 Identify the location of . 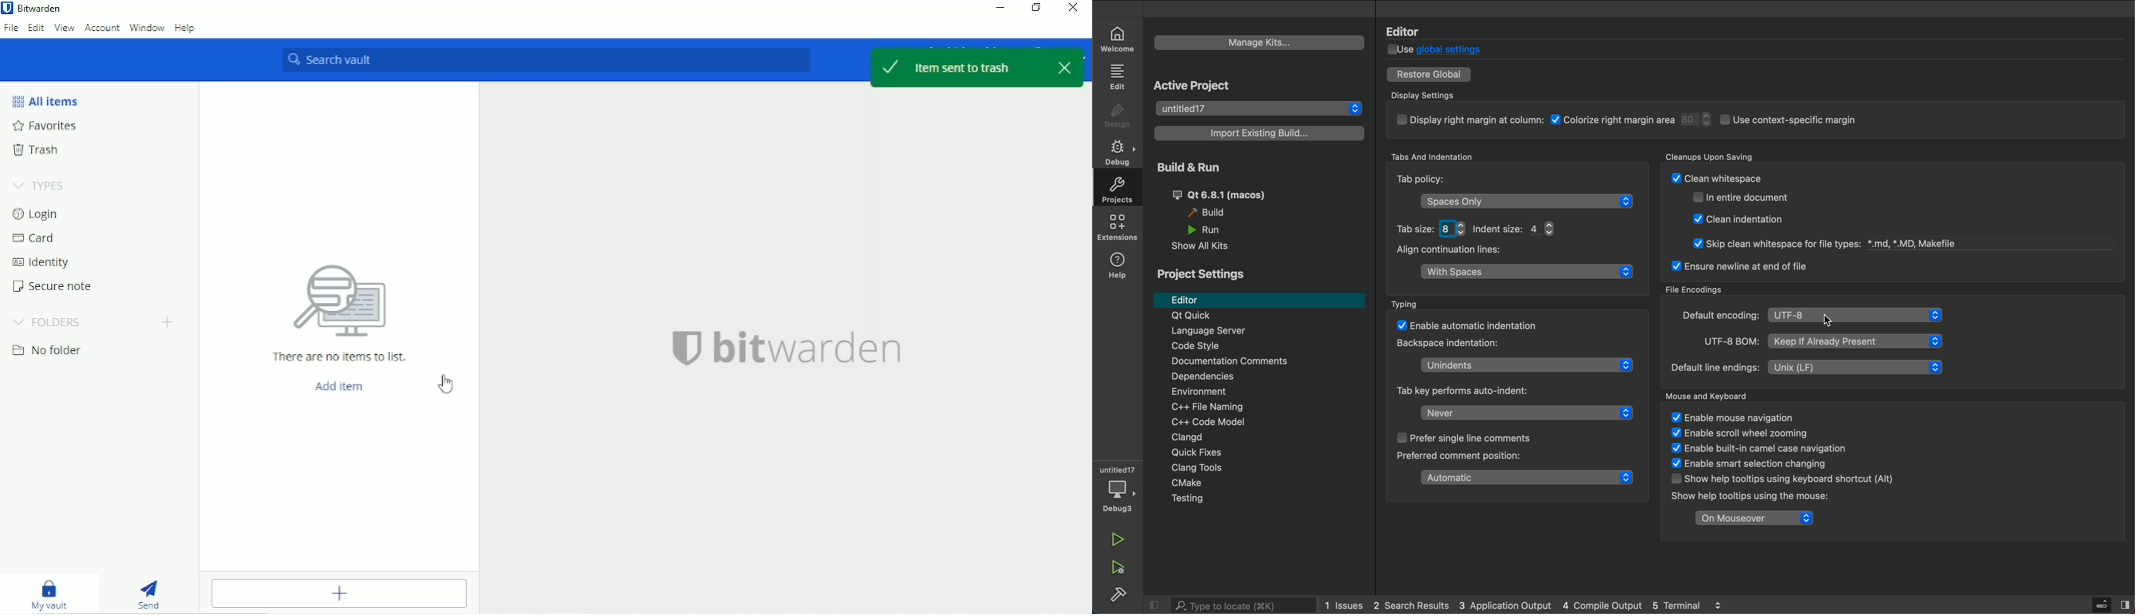
(1213, 231).